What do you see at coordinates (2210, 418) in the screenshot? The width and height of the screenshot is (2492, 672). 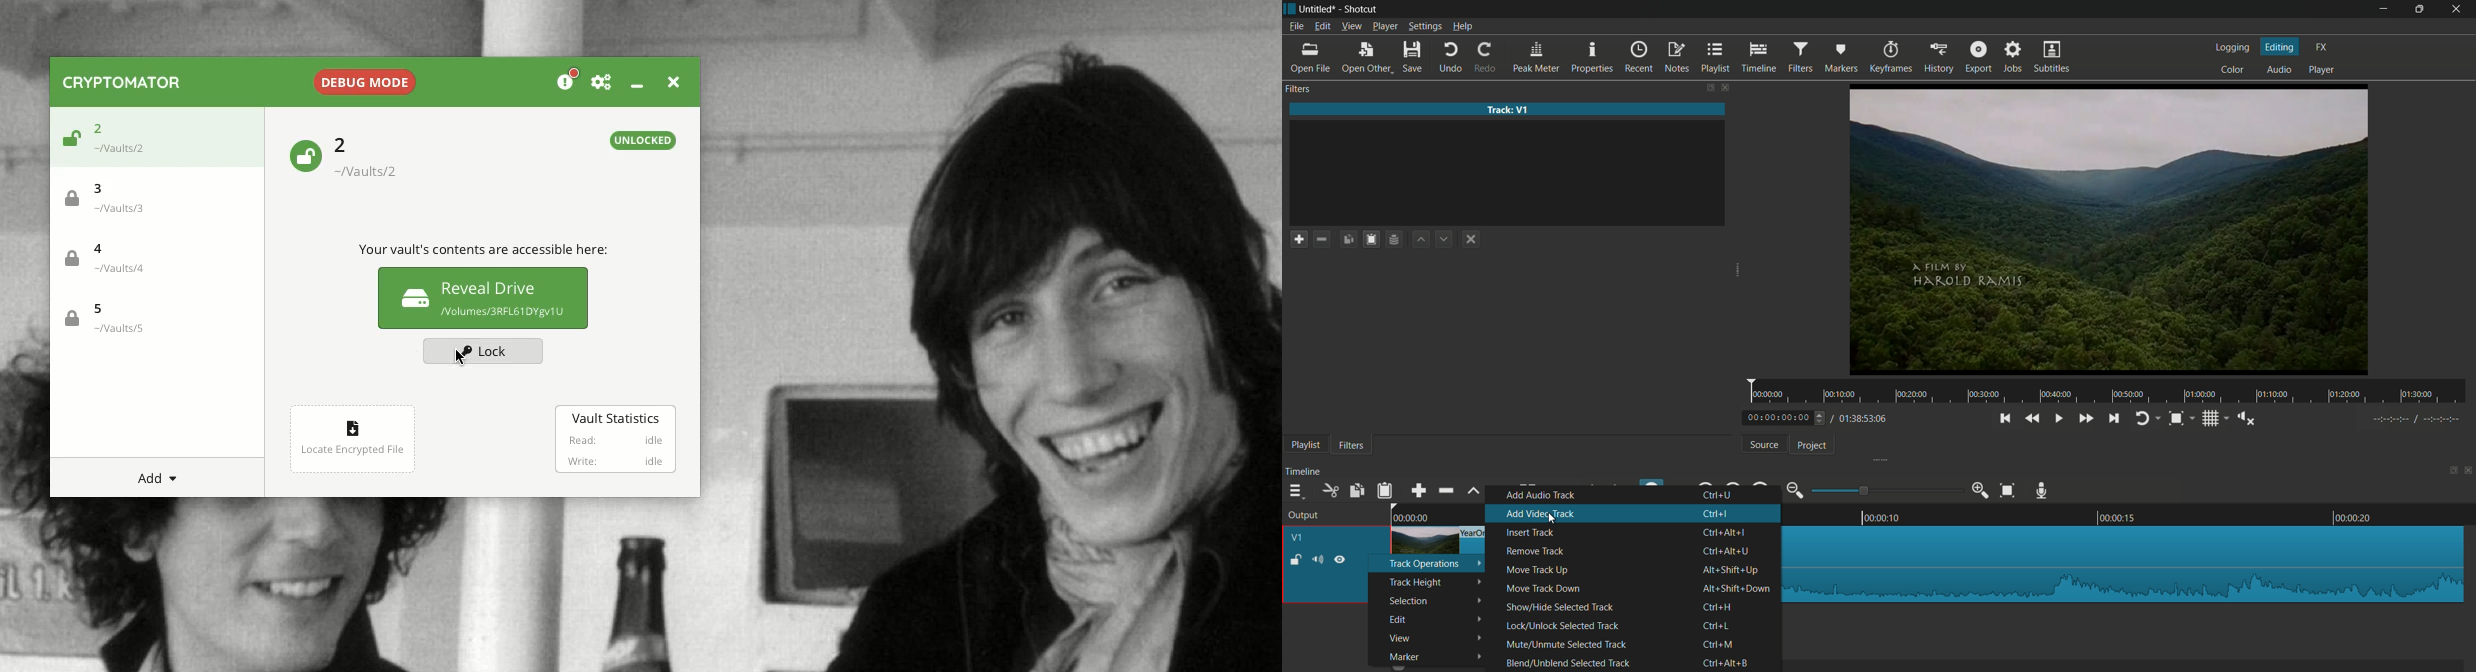 I see `toggle grid` at bounding box center [2210, 418].